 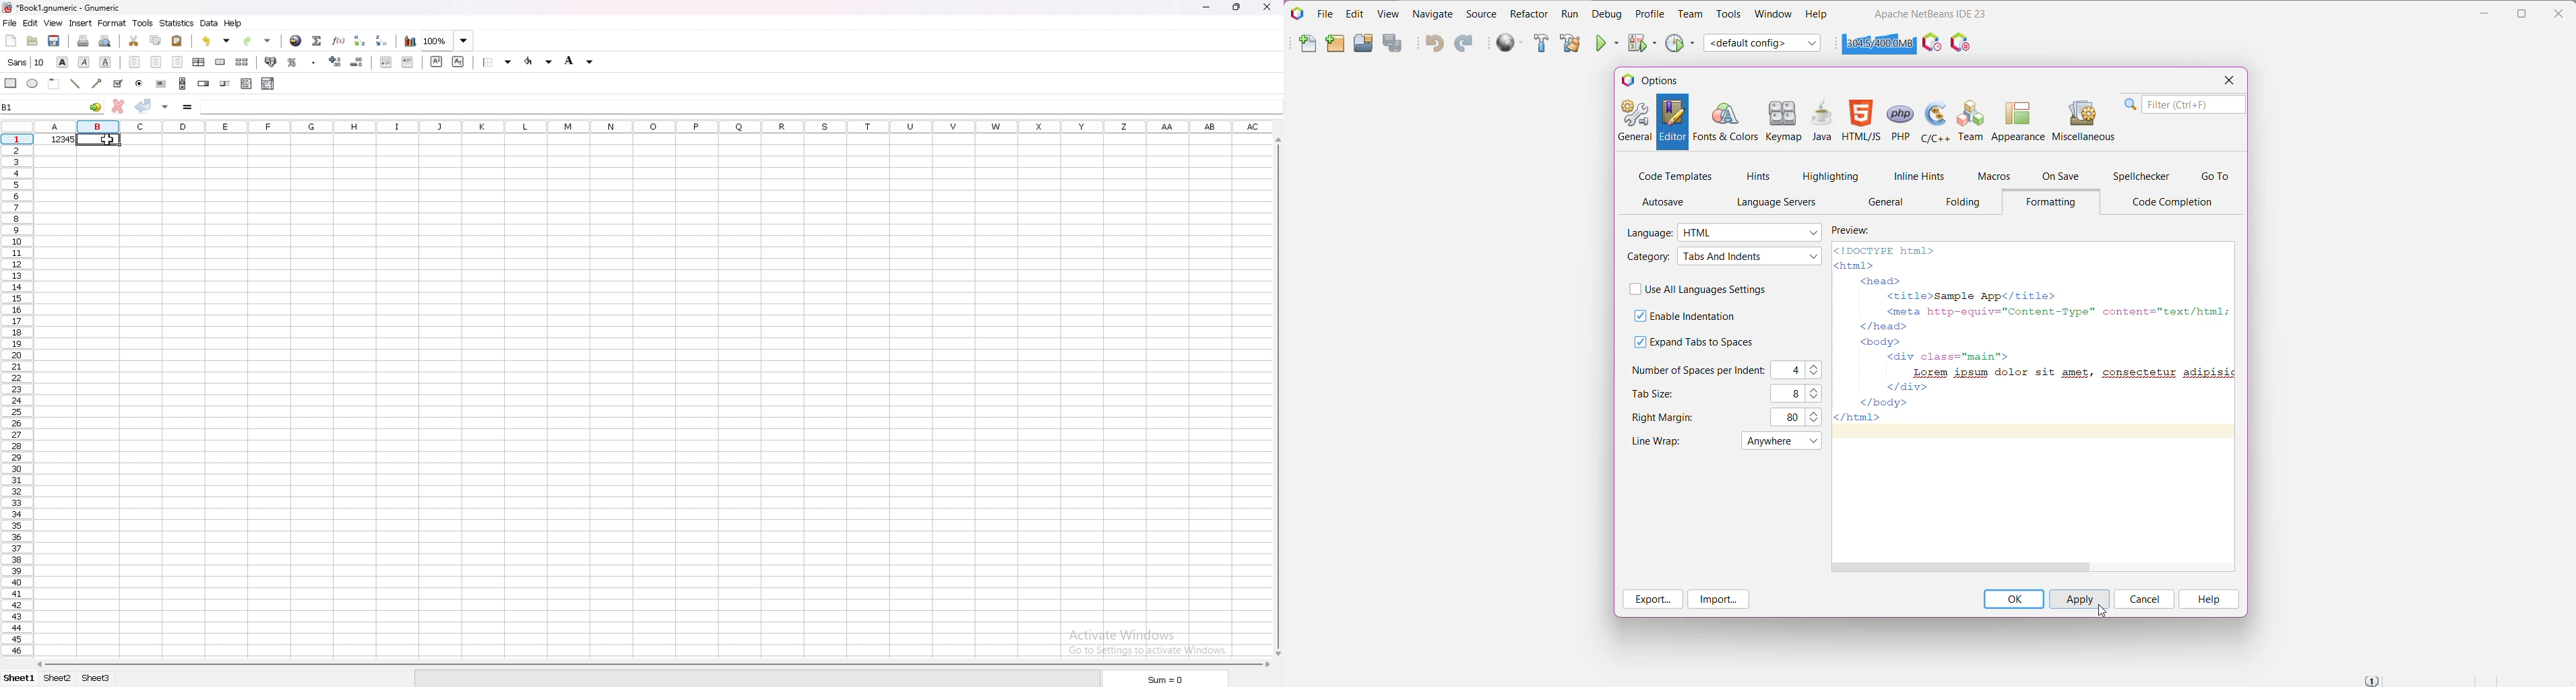 What do you see at coordinates (1763, 43) in the screenshot?
I see `Set Project Configuration` at bounding box center [1763, 43].